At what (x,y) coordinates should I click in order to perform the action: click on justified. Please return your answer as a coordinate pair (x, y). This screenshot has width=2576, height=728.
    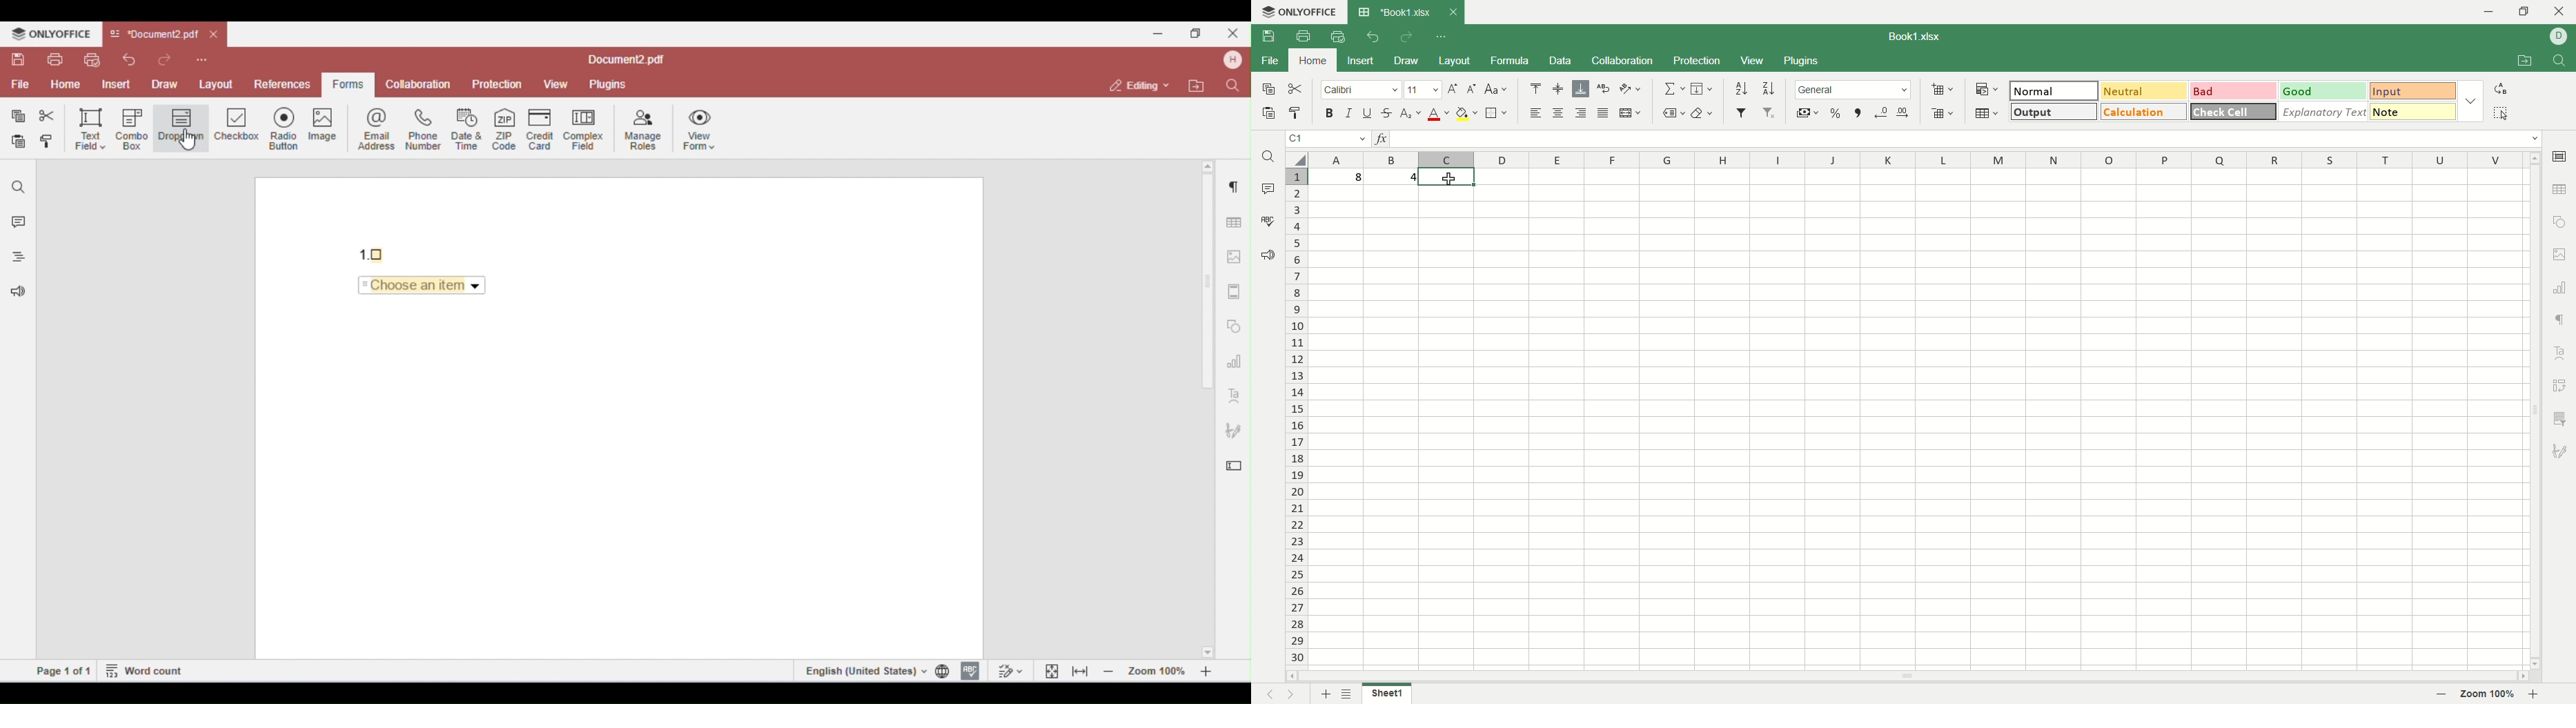
    Looking at the image, I should click on (1604, 113).